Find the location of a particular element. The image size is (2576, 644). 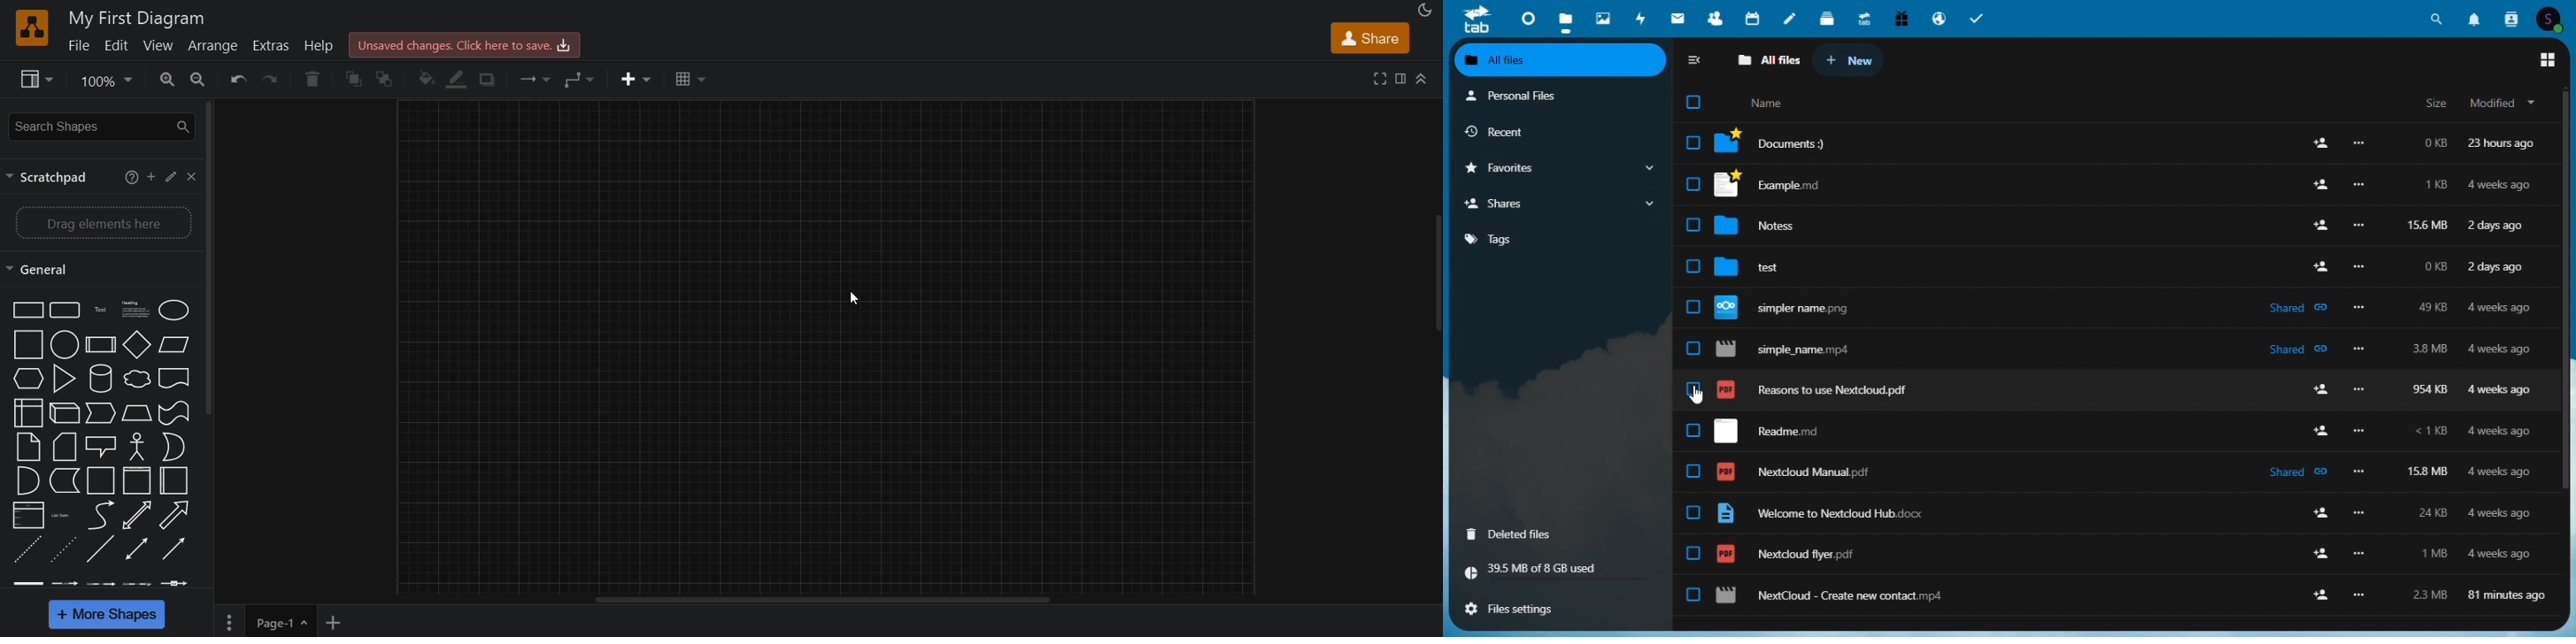

 add user is located at coordinates (2318, 514).